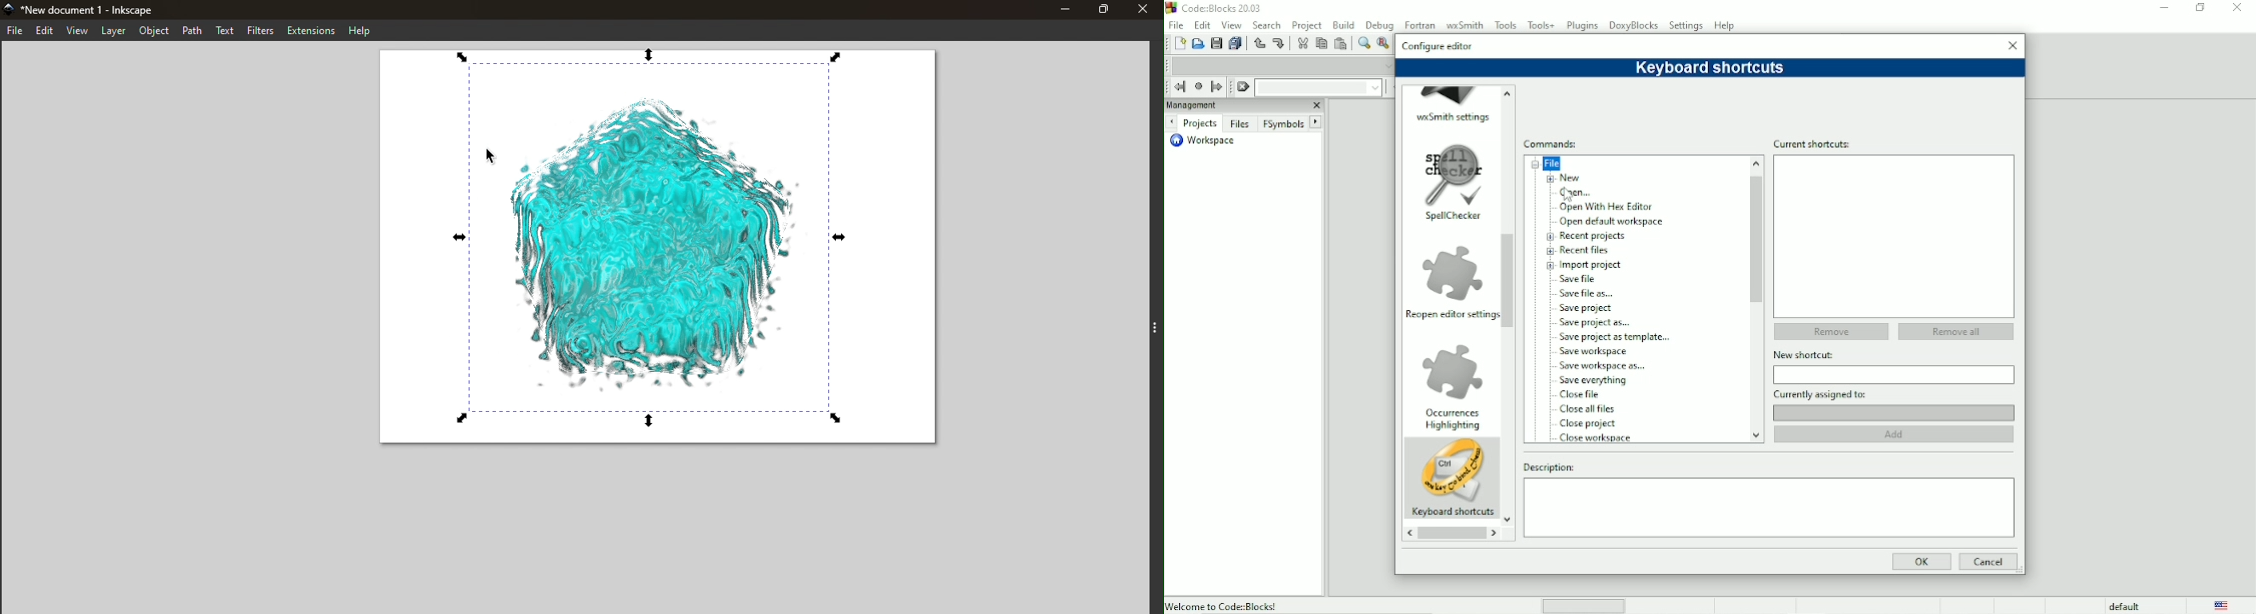 This screenshot has width=2268, height=616. I want to click on Redo, so click(1281, 44).